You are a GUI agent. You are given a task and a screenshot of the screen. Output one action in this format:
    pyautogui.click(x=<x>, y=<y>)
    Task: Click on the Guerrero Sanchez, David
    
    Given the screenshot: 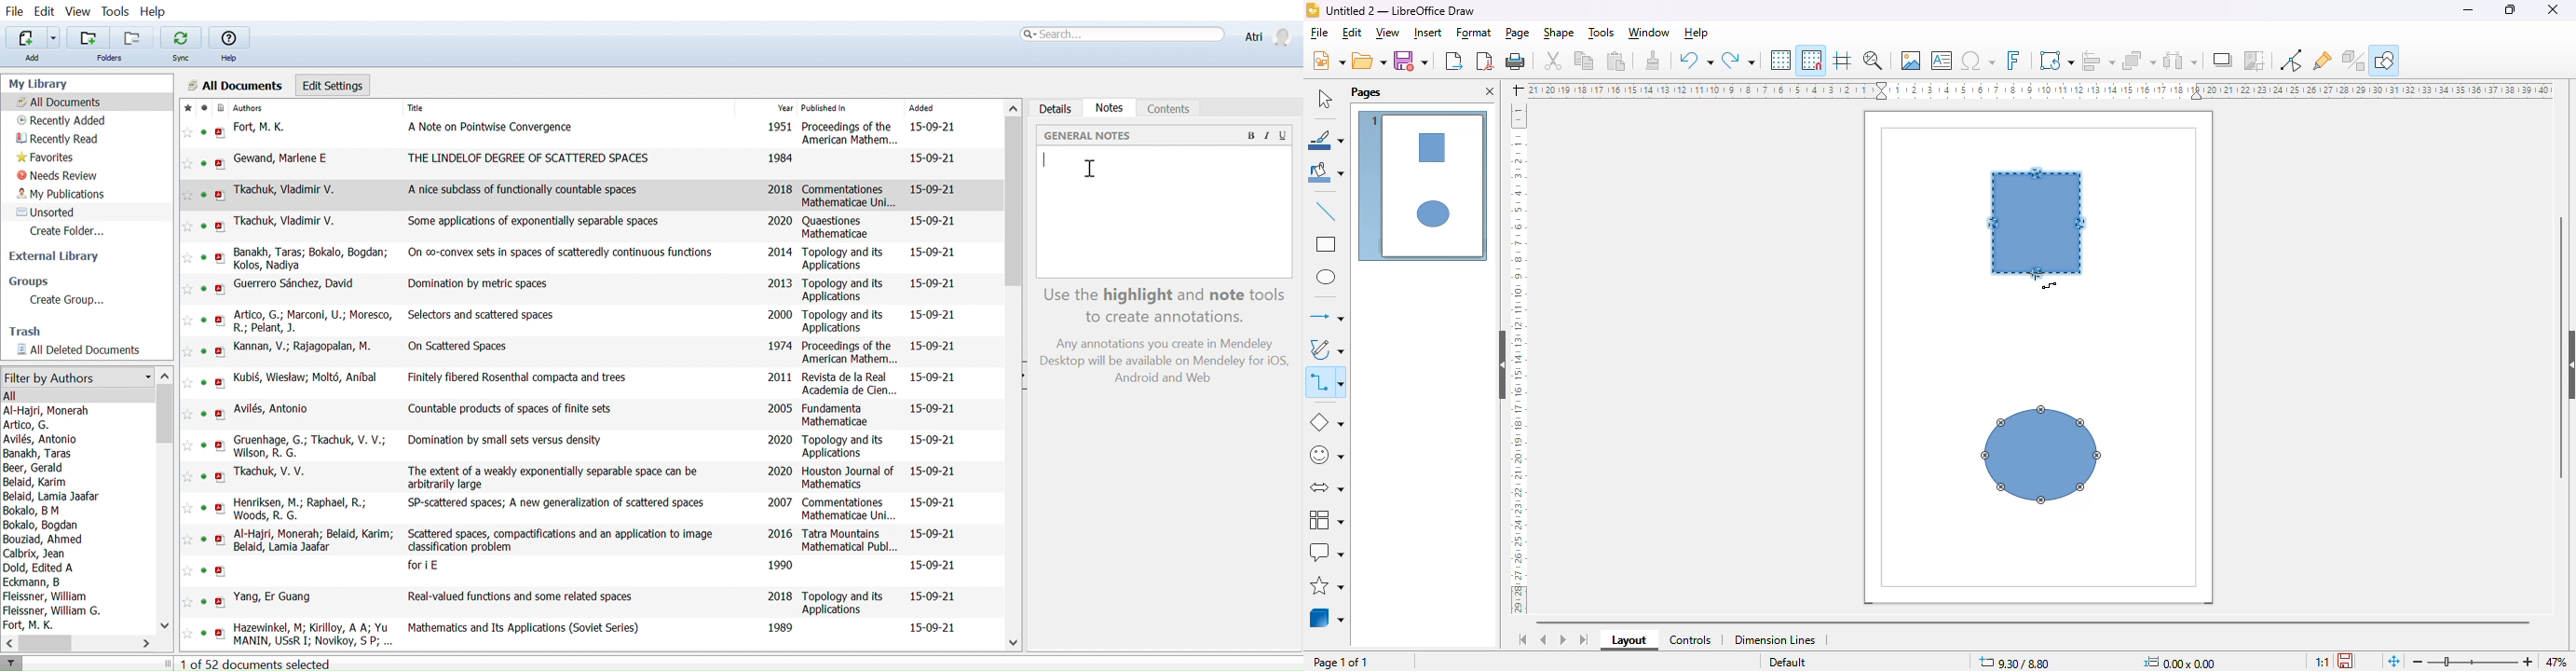 What is the action you would take?
    pyautogui.click(x=297, y=284)
    